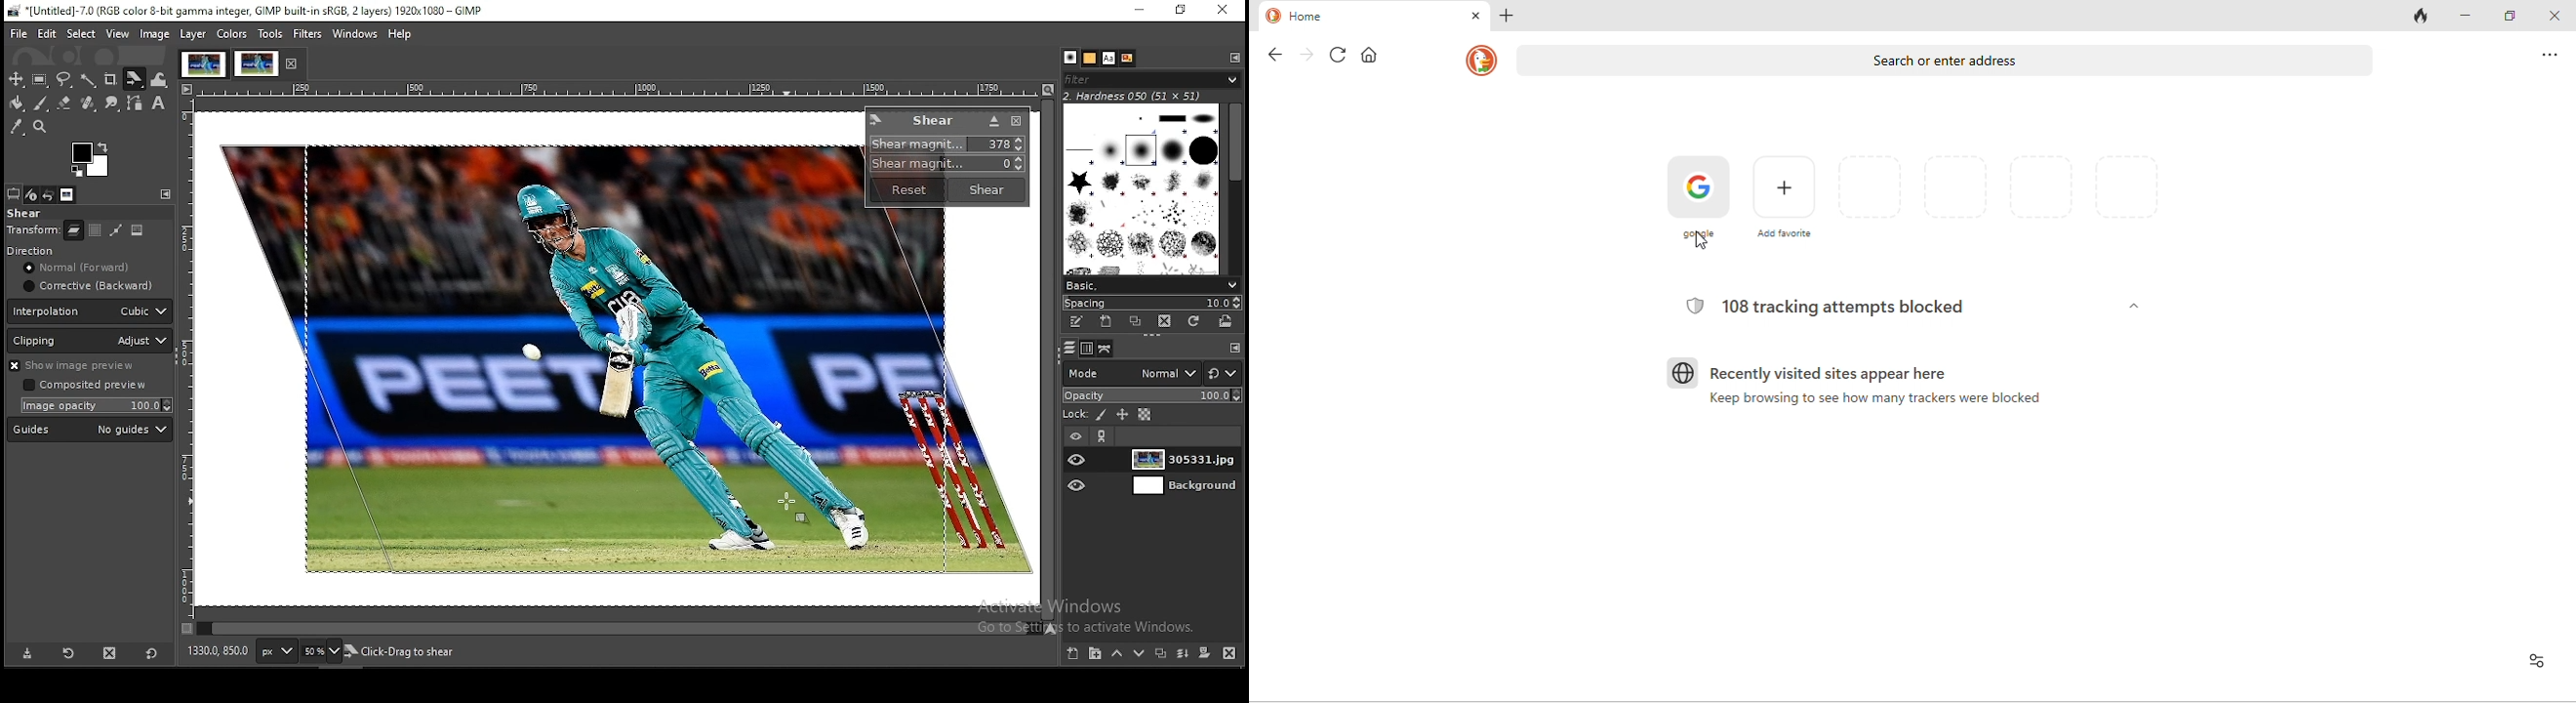  Describe the element at coordinates (203, 64) in the screenshot. I see `project tab 1` at that location.